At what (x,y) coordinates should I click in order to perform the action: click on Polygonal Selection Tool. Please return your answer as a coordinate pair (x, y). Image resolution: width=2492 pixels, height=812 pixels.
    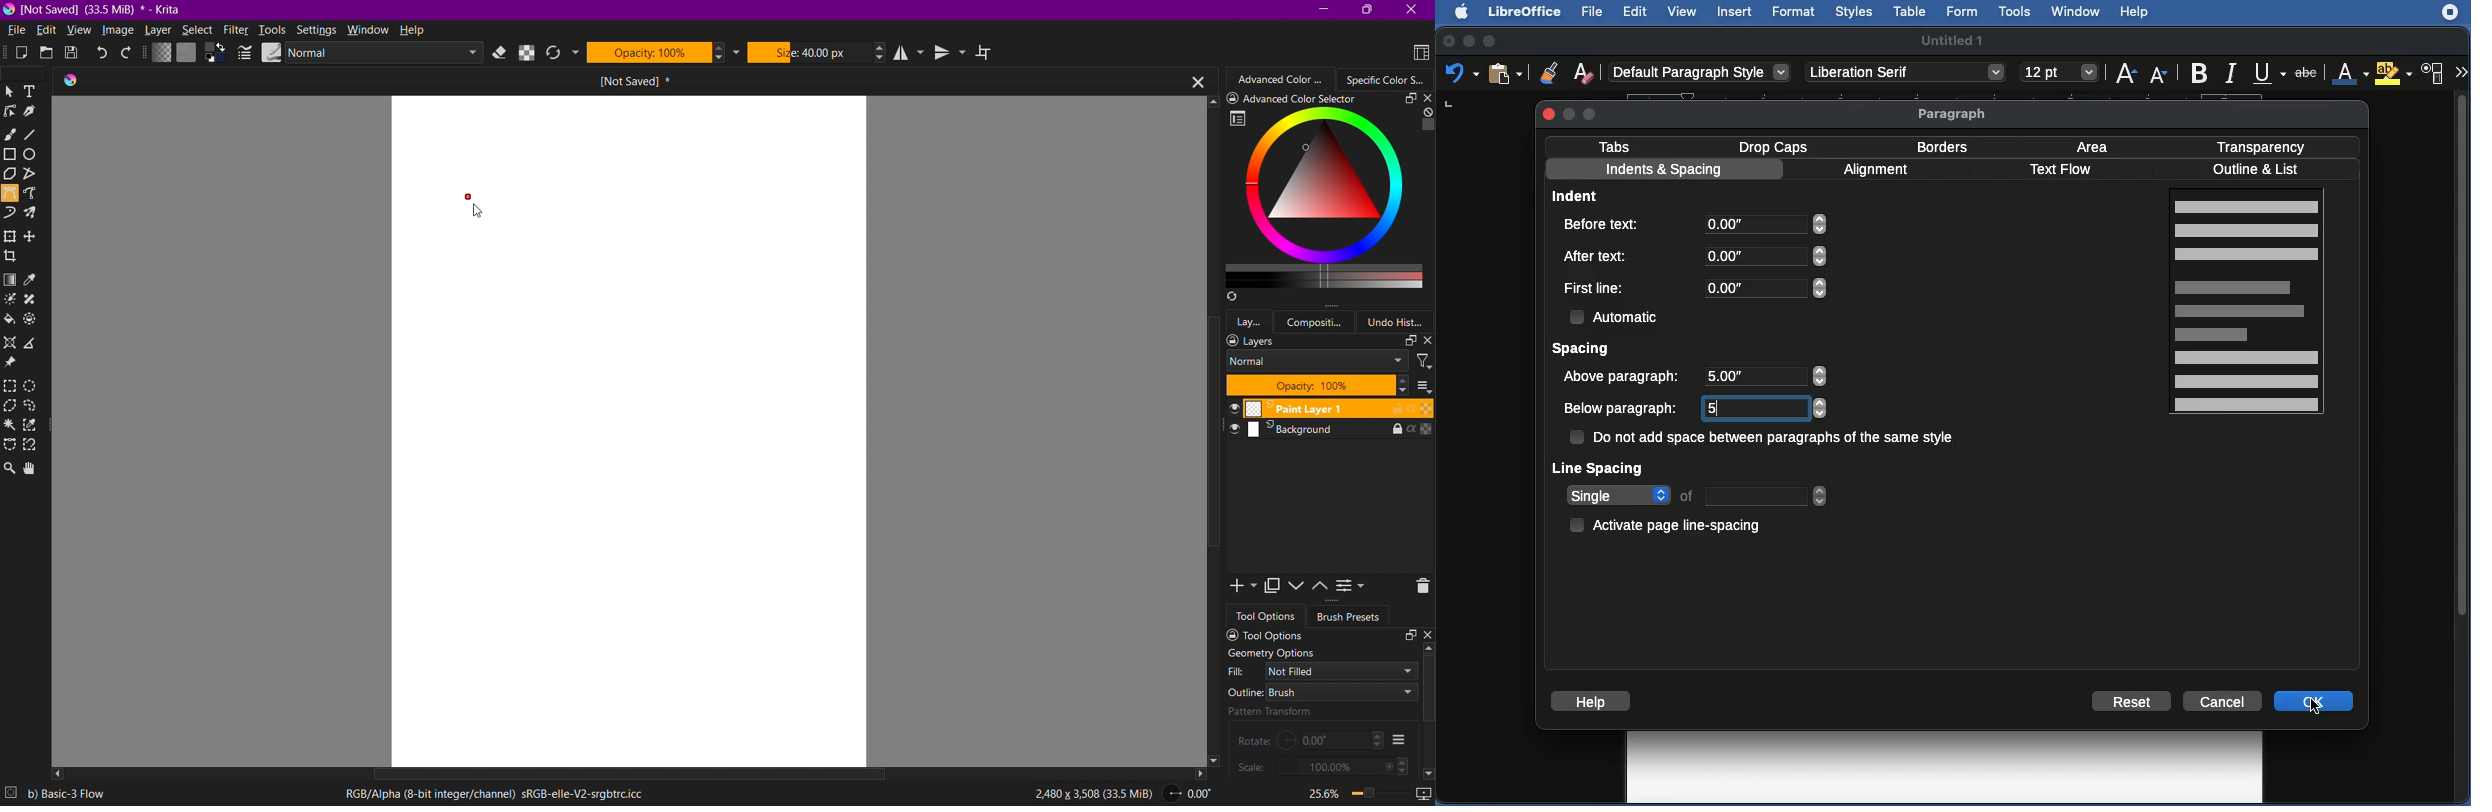
    Looking at the image, I should click on (12, 407).